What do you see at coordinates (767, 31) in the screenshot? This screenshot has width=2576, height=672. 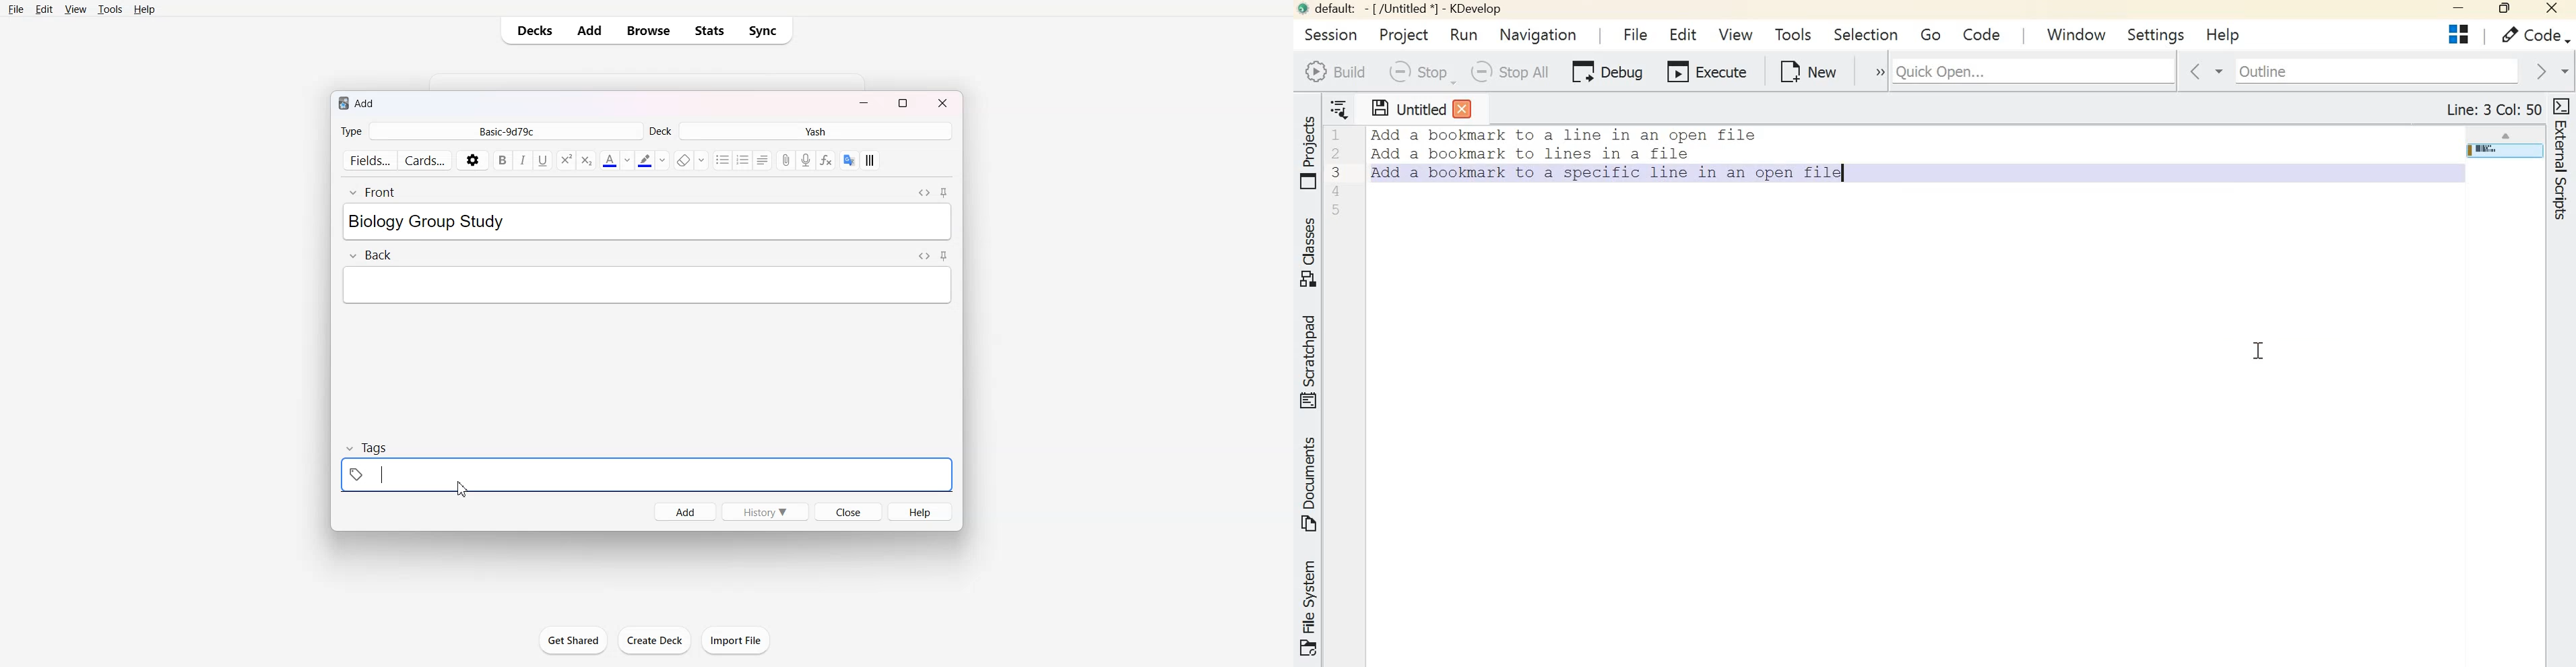 I see `Sync` at bounding box center [767, 31].